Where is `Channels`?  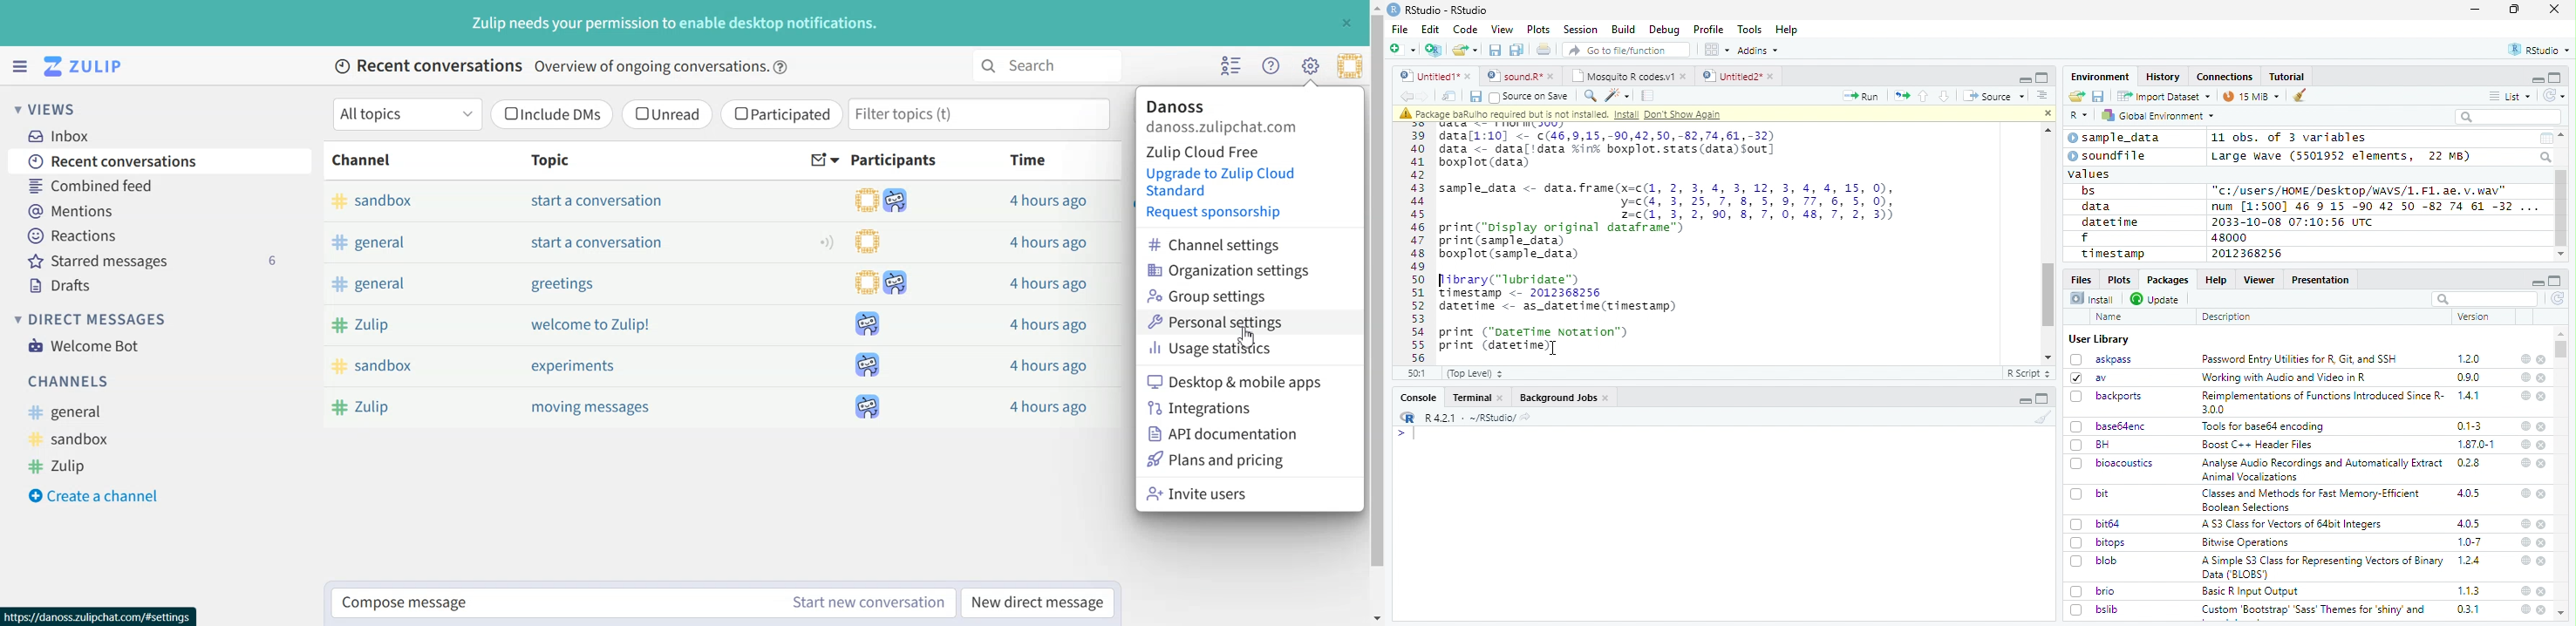 Channels is located at coordinates (71, 381).